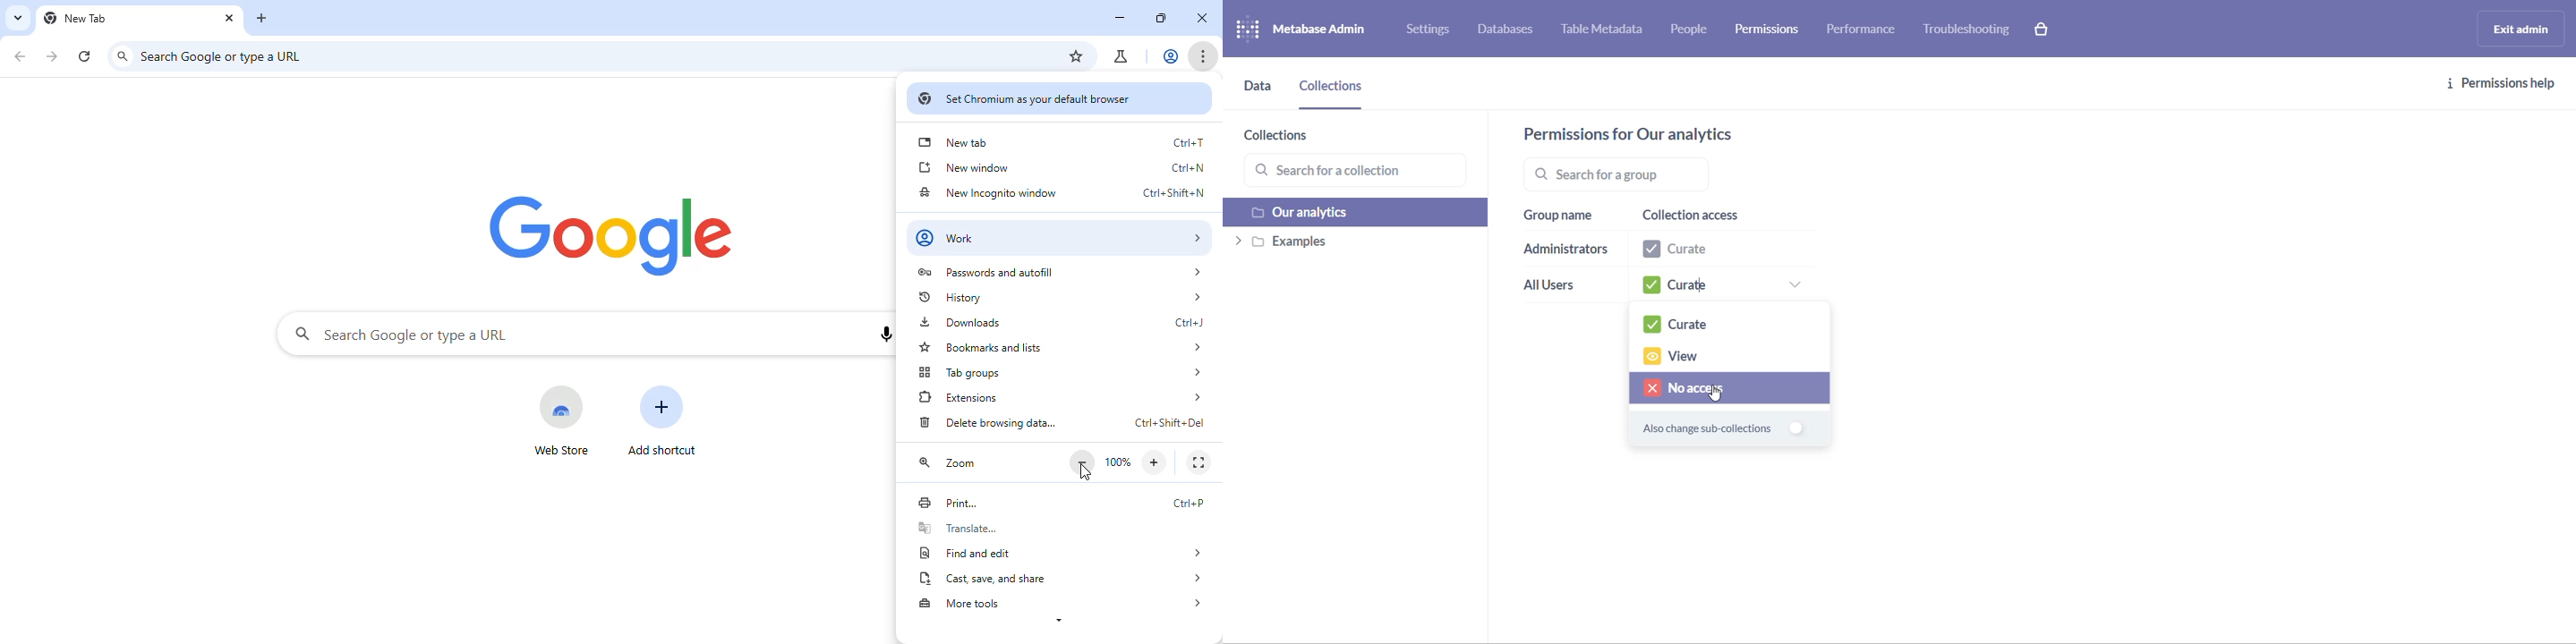 The height and width of the screenshot is (644, 2576). What do you see at coordinates (1313, 30) in the screenshot?
I see `logo and name` at bounding box center [1313, 30].